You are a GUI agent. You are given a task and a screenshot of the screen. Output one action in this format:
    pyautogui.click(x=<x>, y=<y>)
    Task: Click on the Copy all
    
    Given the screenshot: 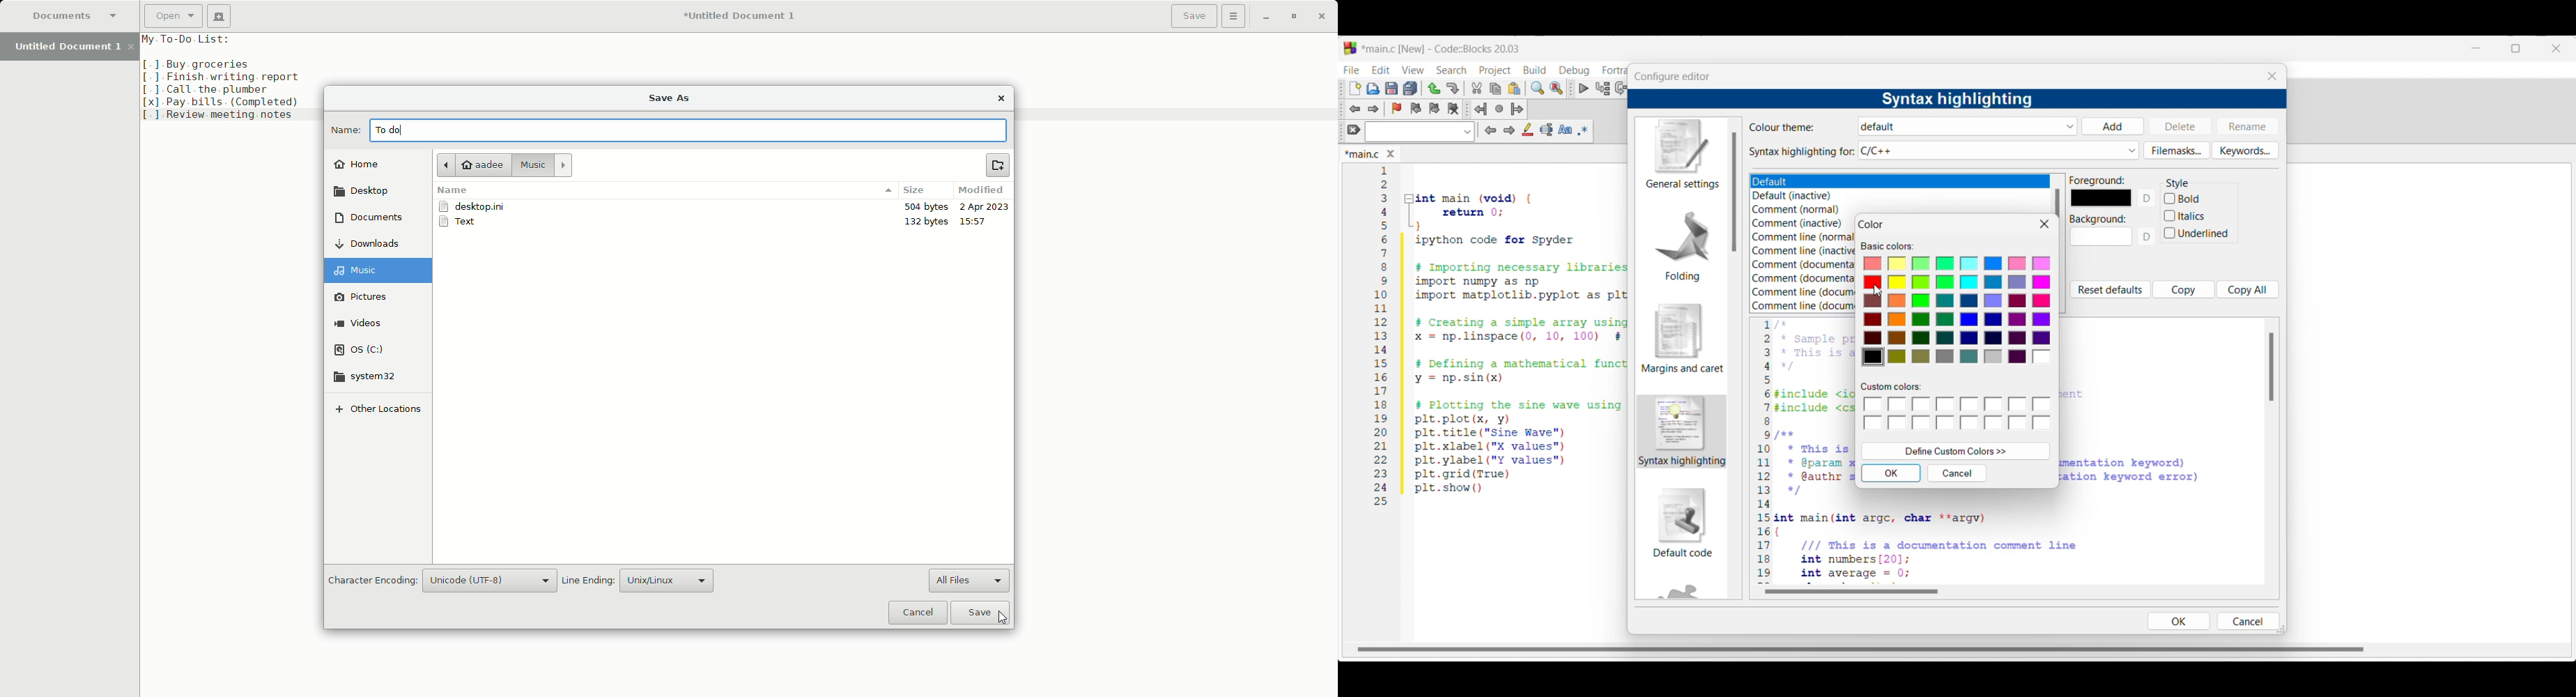 What is the action you would take?
    pyautogui.click(x=2248, y=289)
    